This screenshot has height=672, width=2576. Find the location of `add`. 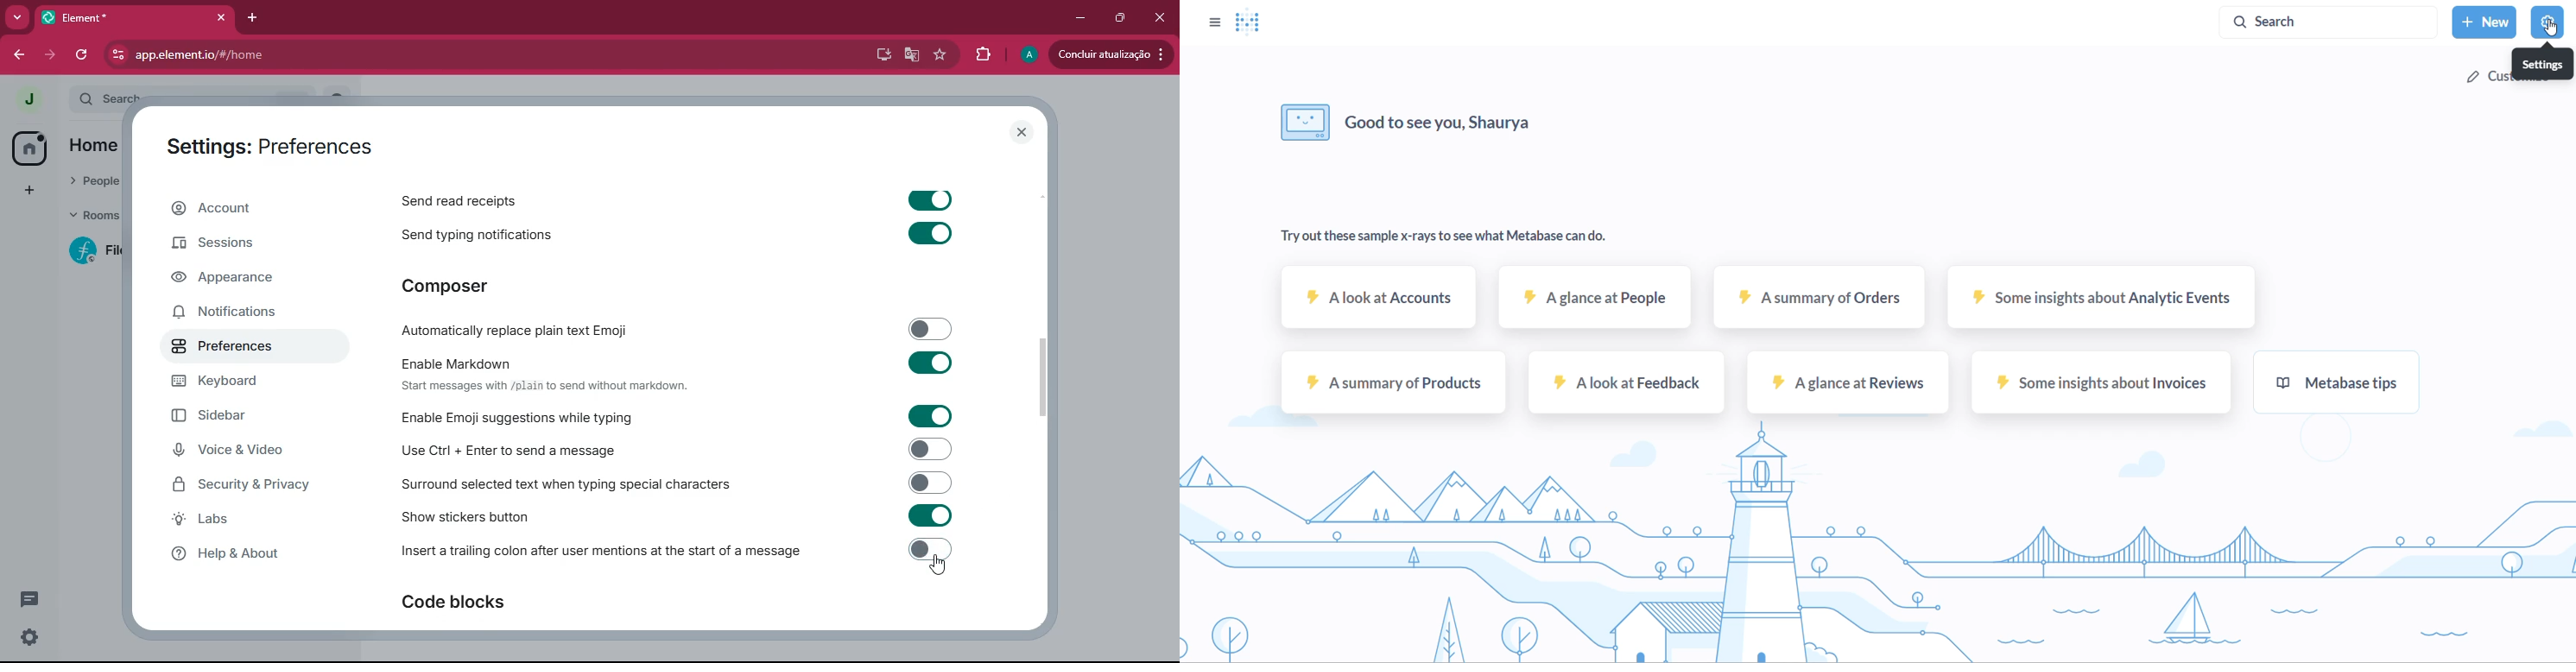

add is located at coordinates (28, 190).